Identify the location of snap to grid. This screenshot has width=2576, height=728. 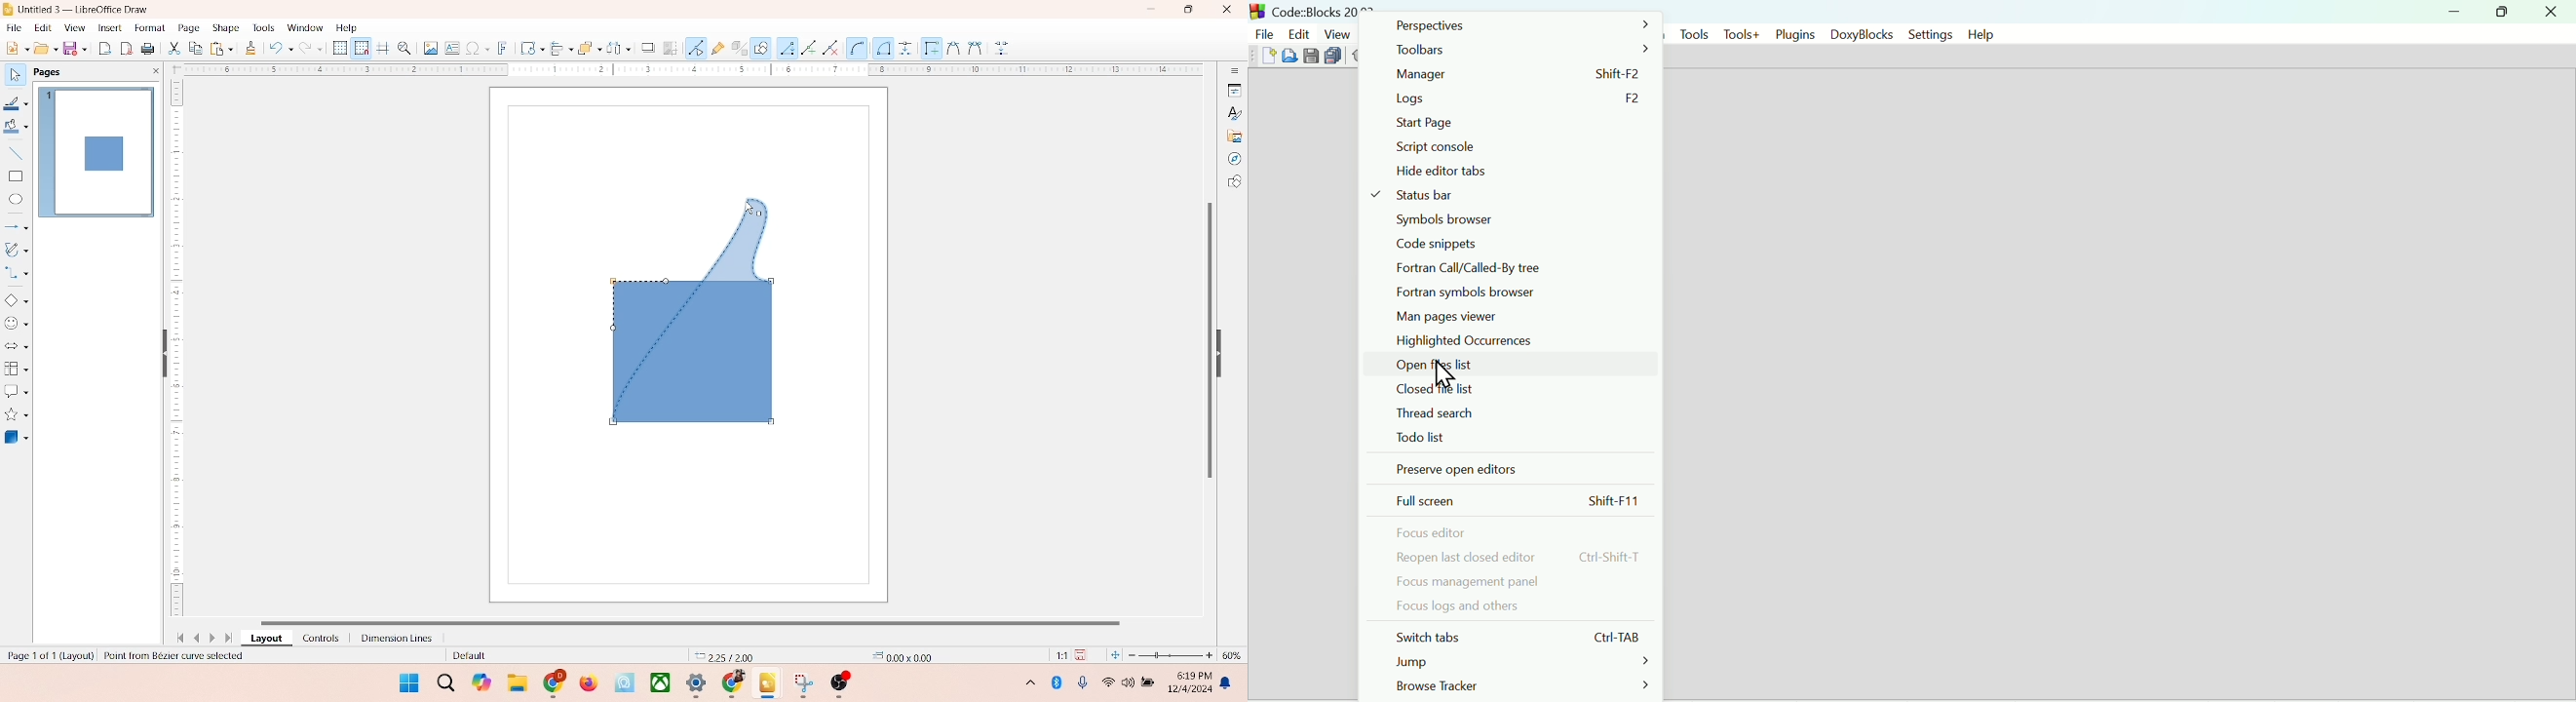
(359, 48).